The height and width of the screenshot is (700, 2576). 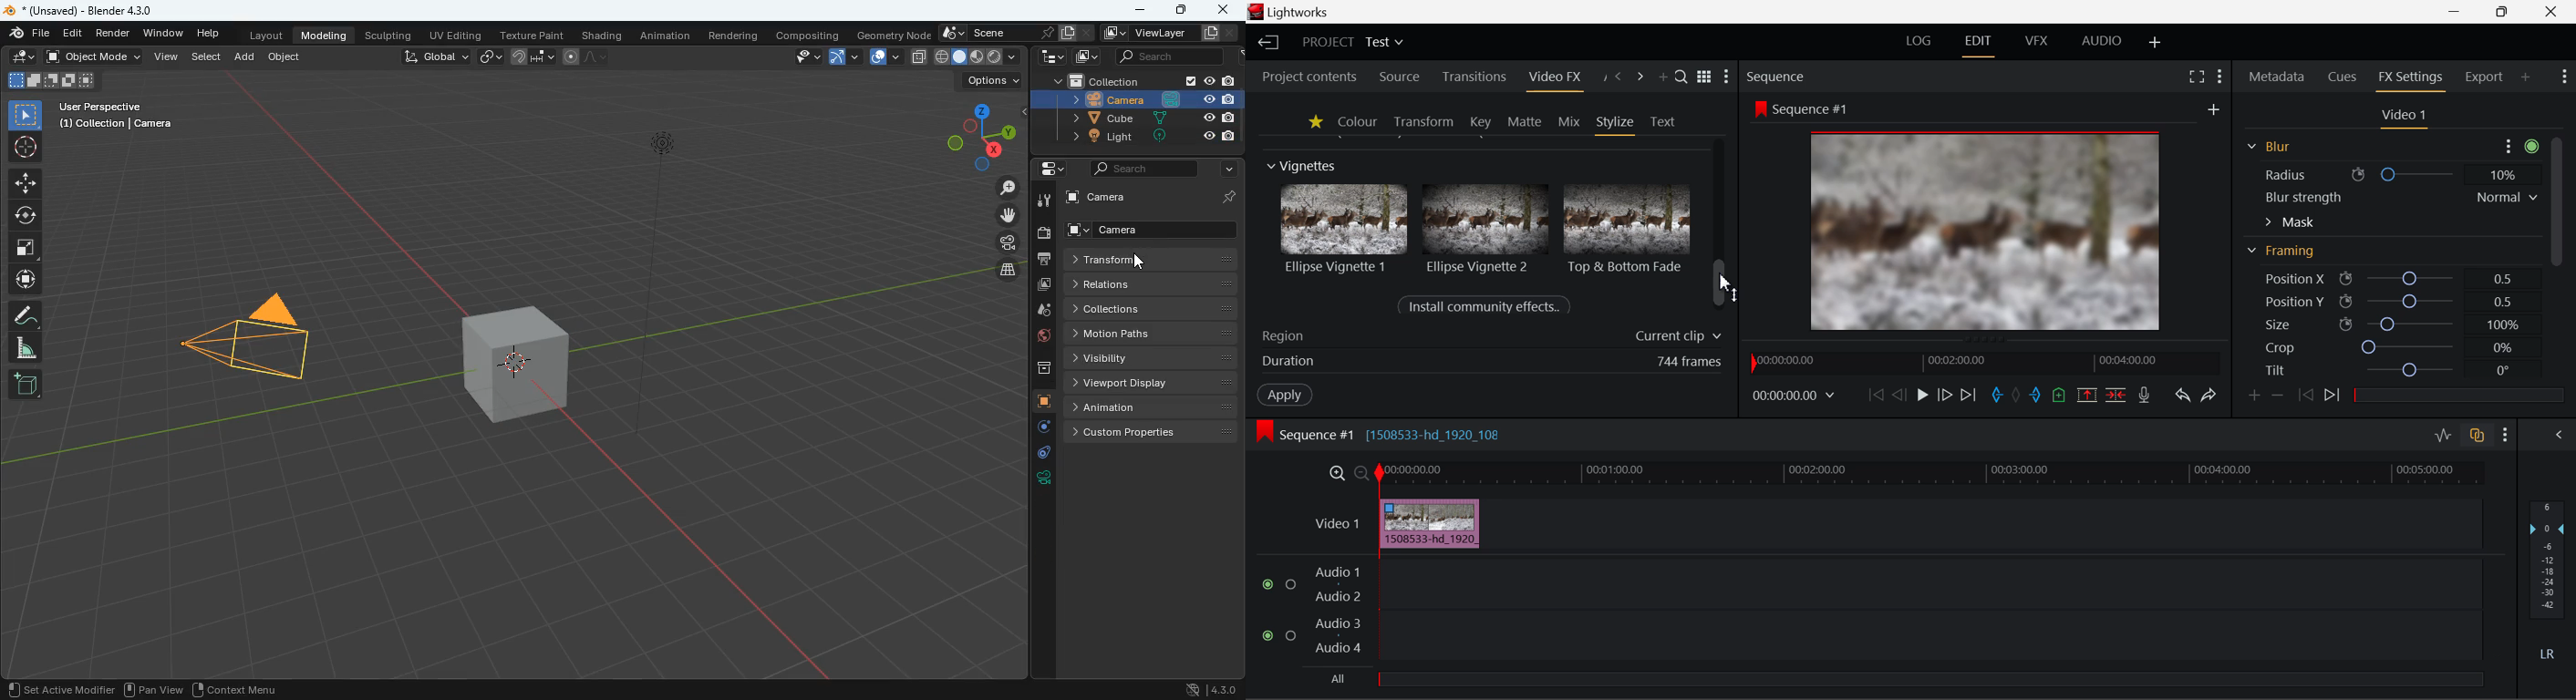 I want to click on camera, so click(x=1142, y=199).